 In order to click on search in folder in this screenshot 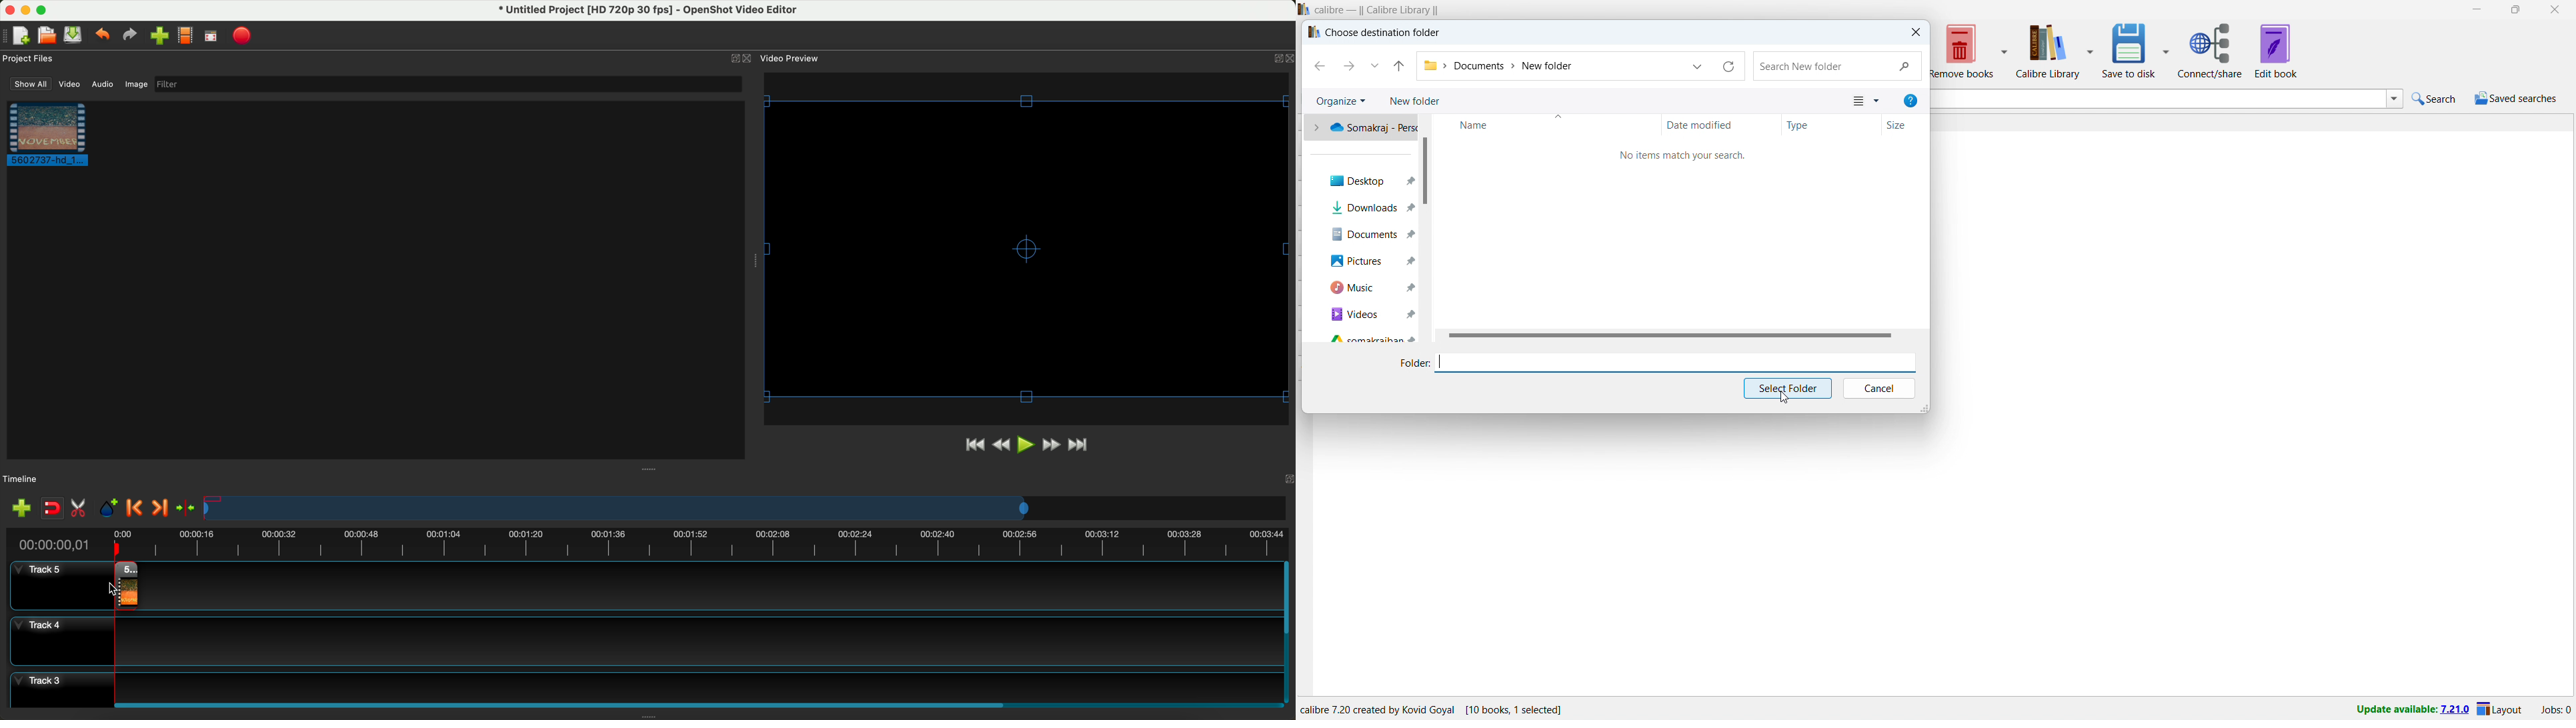, I will do `click(1837, 66)`.